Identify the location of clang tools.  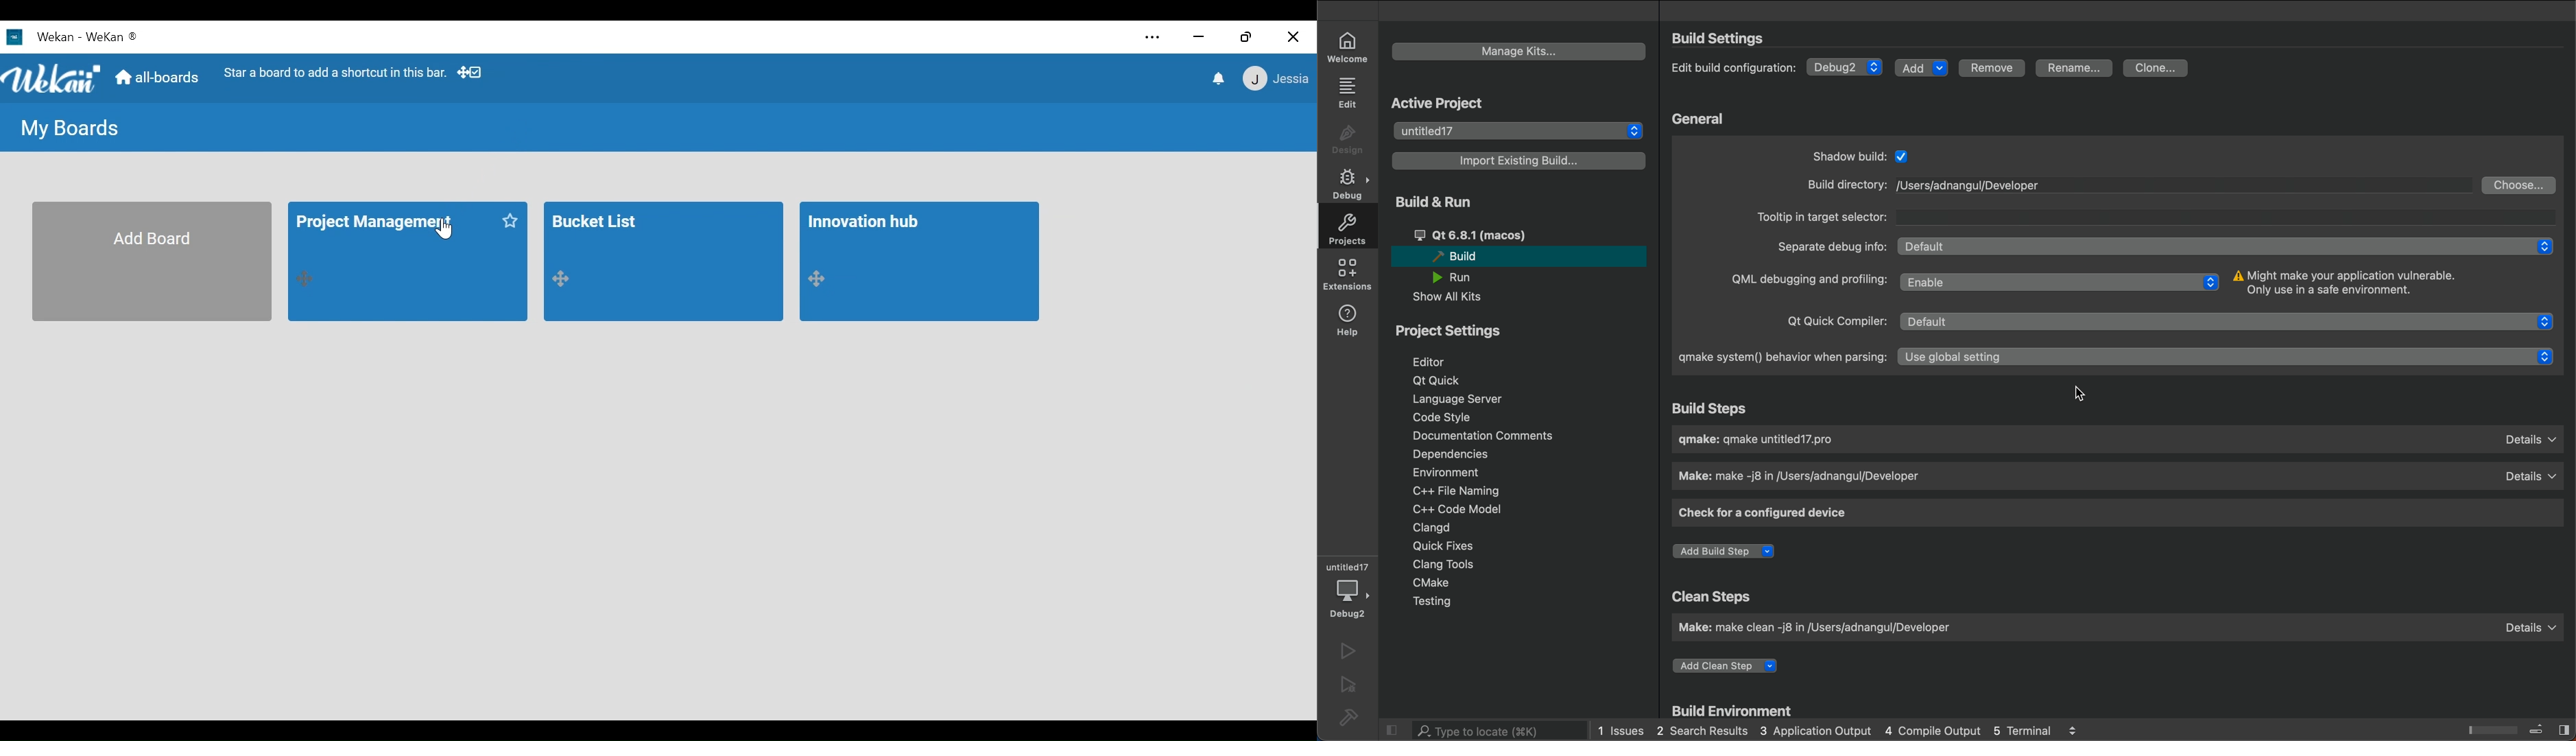
(1442, 564).